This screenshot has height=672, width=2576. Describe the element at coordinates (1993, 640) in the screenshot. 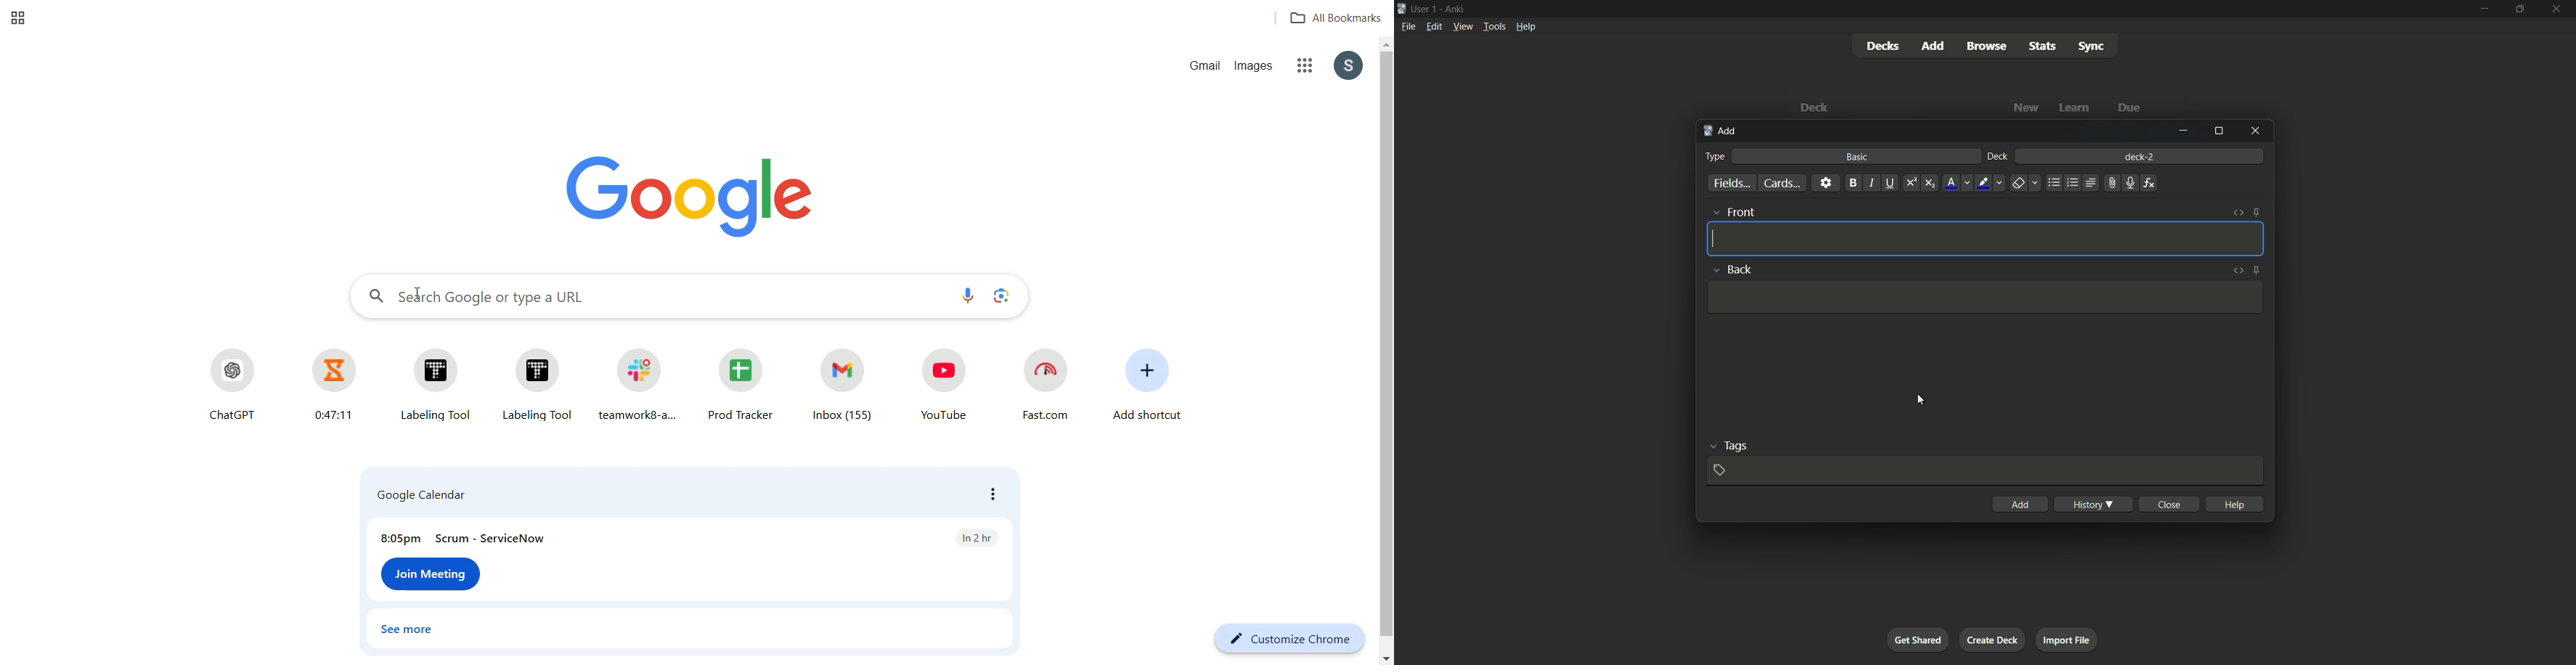

I see `create  deck` at that location.